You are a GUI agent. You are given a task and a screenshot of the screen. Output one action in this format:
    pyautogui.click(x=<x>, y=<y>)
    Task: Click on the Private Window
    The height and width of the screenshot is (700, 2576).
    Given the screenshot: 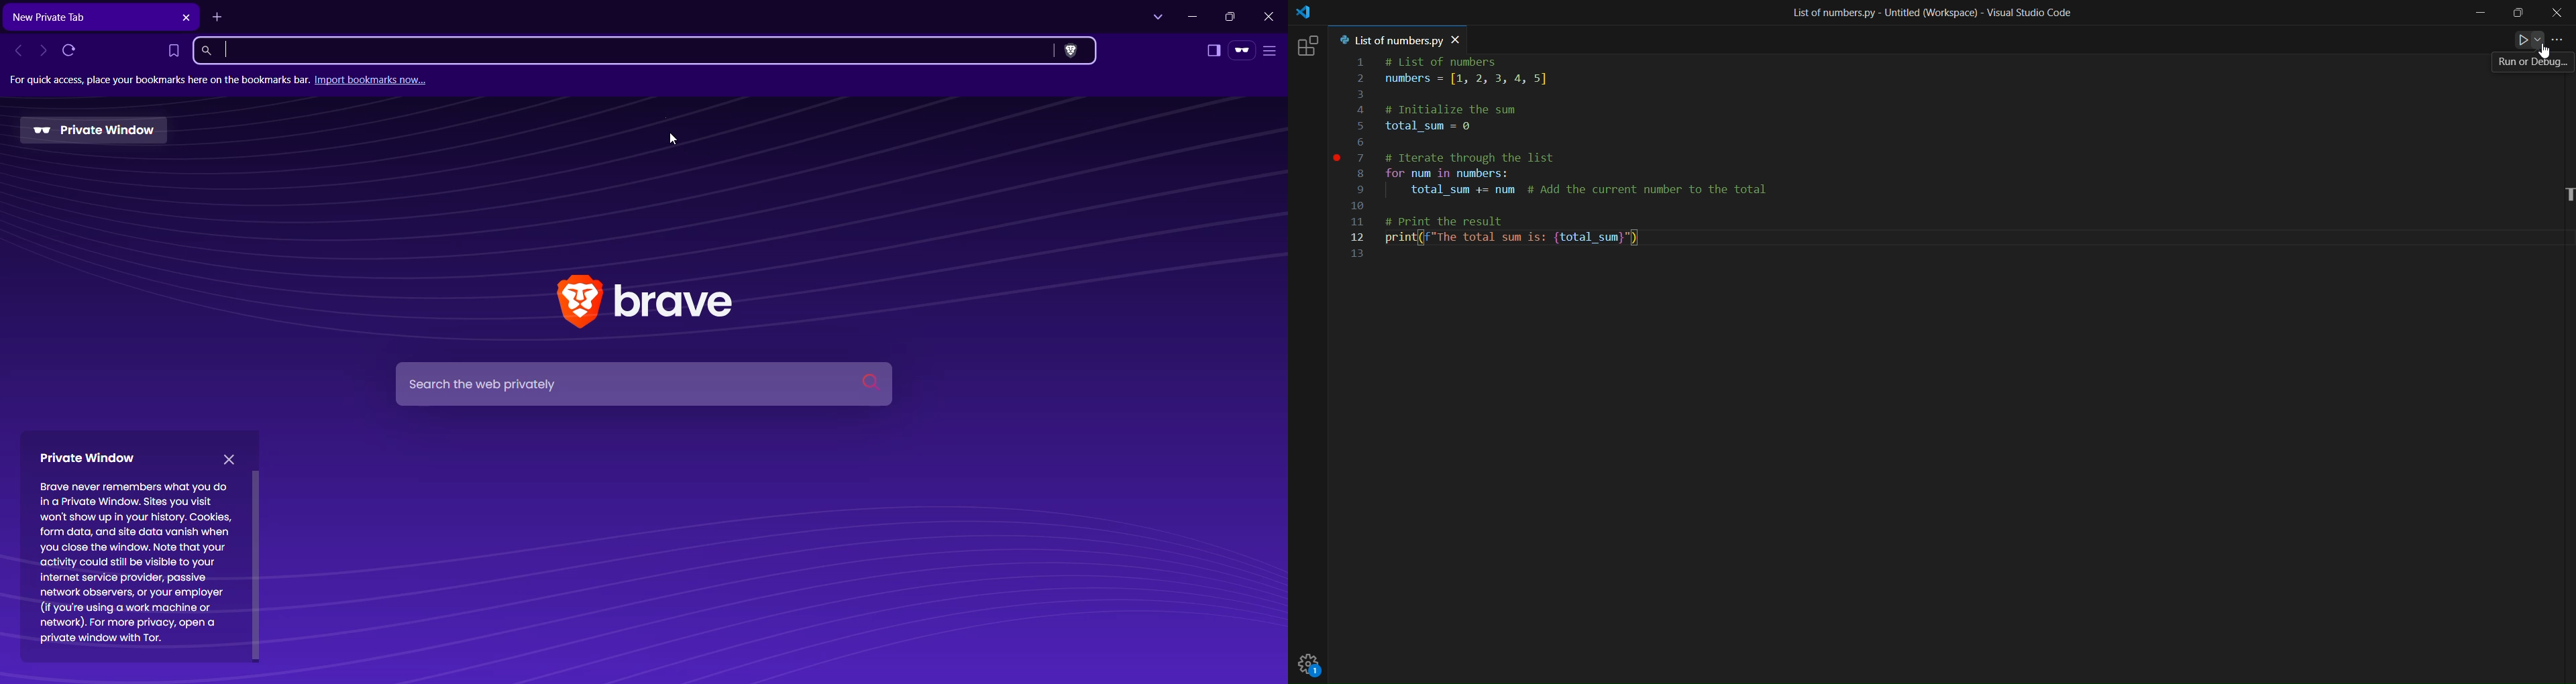 What is the action you would take?
    pyautogui.click(x=87, y=458)
    